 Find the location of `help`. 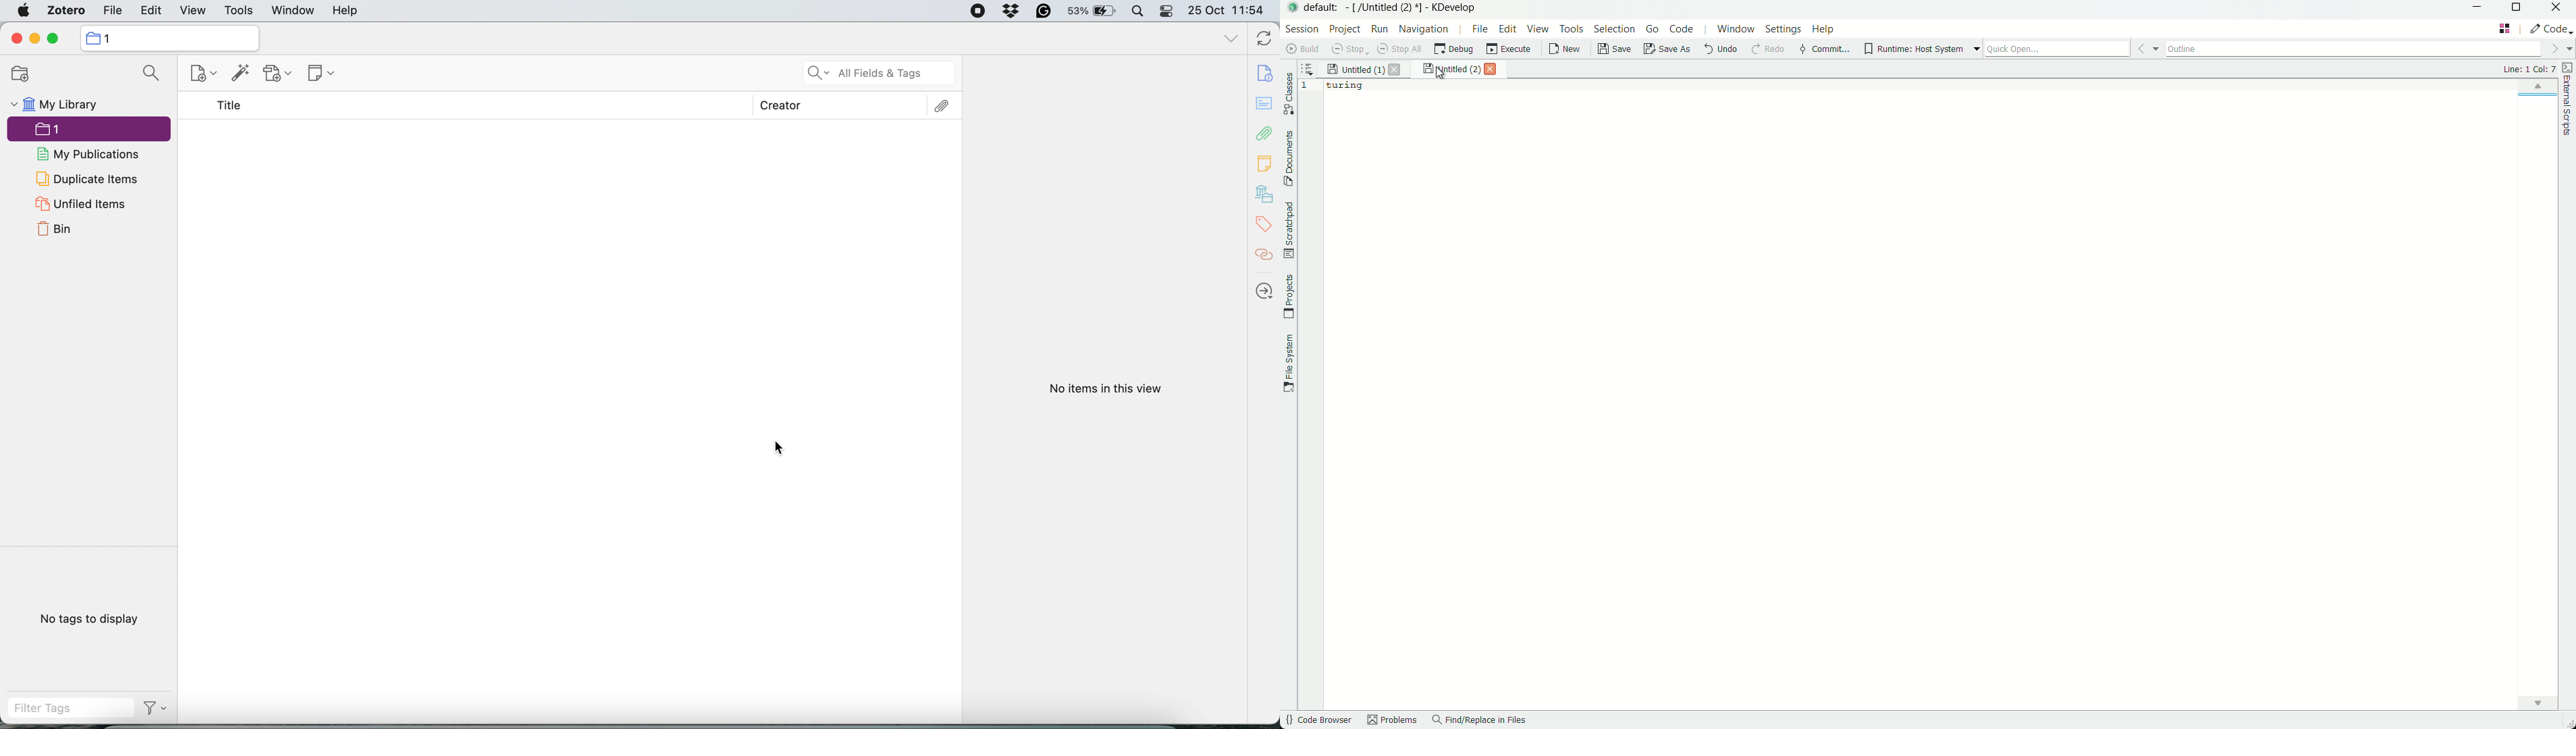

help is located at coordinates (348, 10).